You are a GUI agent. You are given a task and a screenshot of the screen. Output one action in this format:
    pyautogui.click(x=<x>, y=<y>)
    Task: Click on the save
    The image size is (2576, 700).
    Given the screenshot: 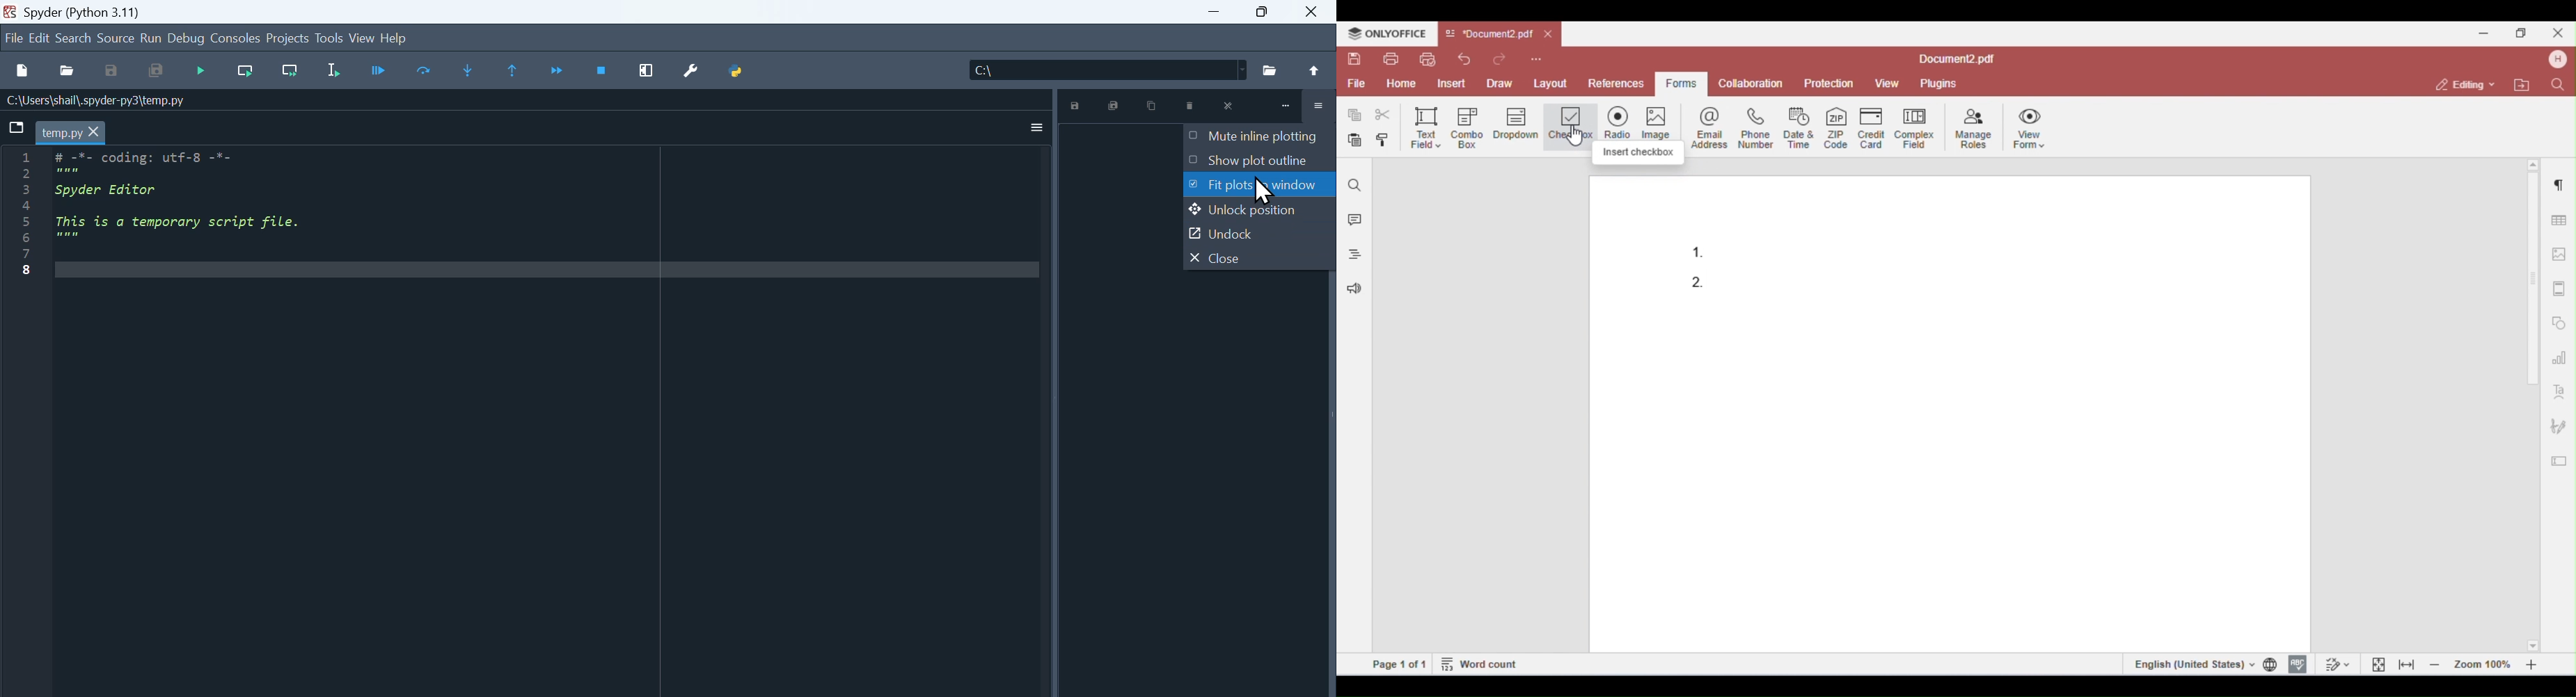 What is the action you would take?
    pyautogui.click(x=109, y=70)
    